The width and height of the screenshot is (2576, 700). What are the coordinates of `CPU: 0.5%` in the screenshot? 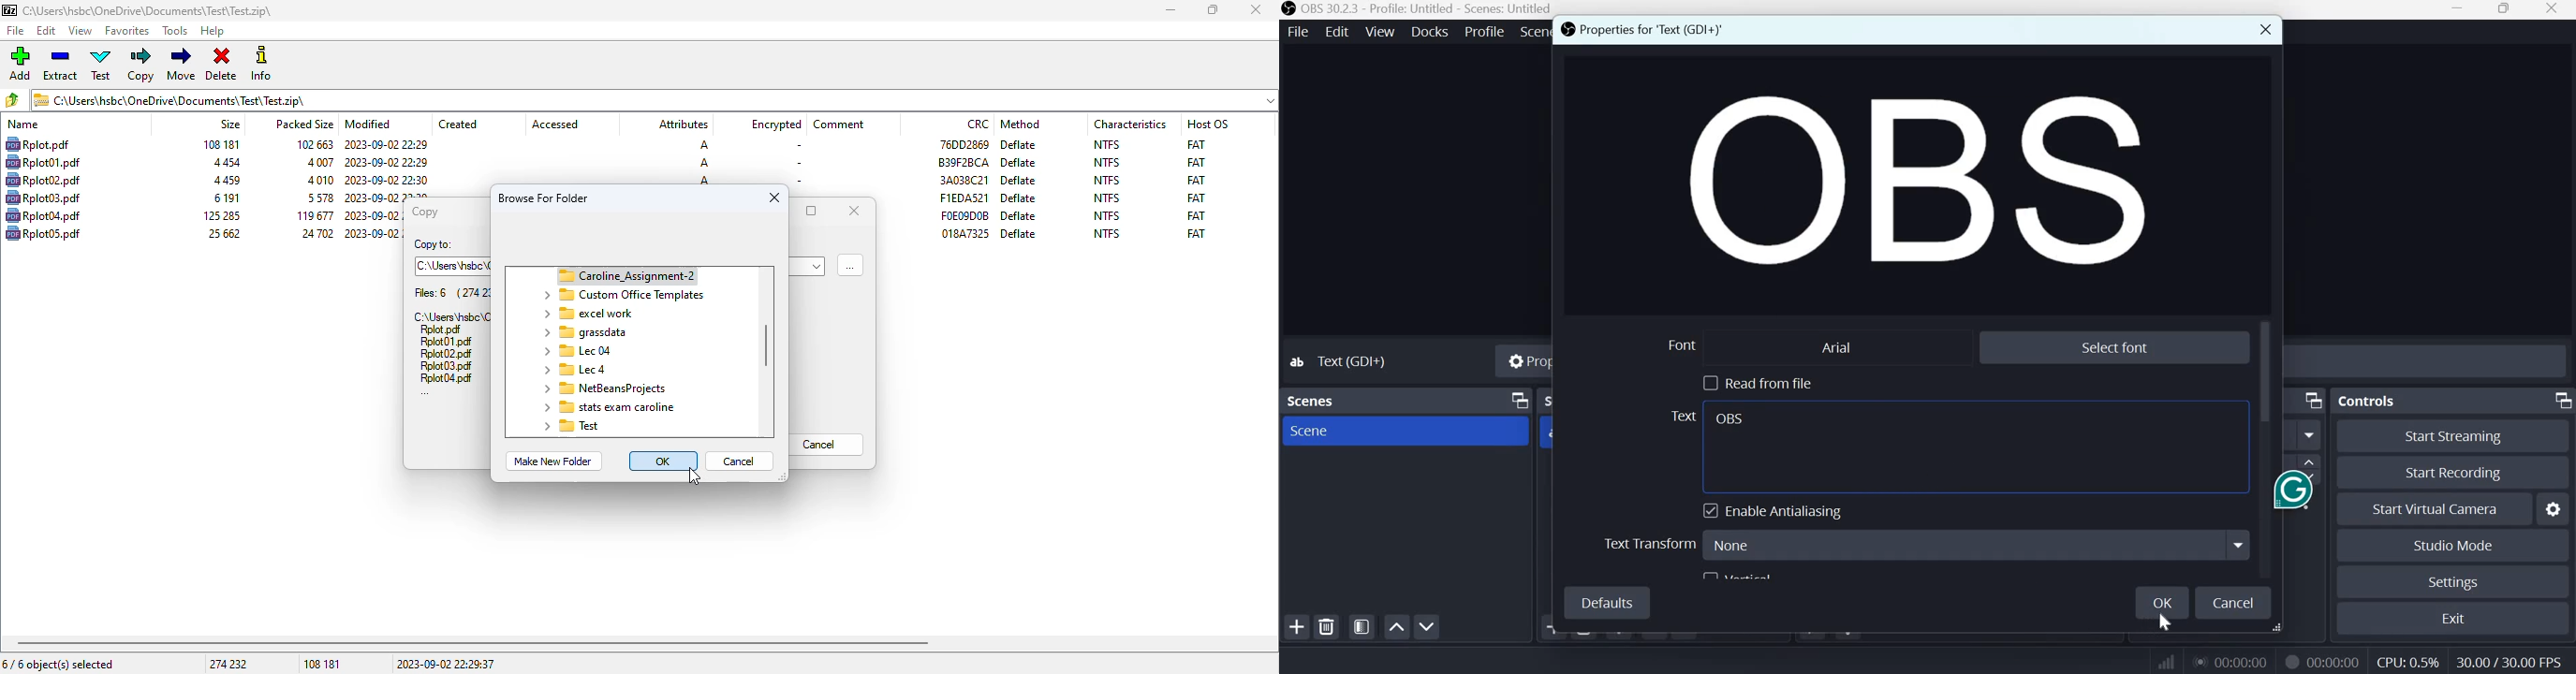 It's located at (2409, 660).